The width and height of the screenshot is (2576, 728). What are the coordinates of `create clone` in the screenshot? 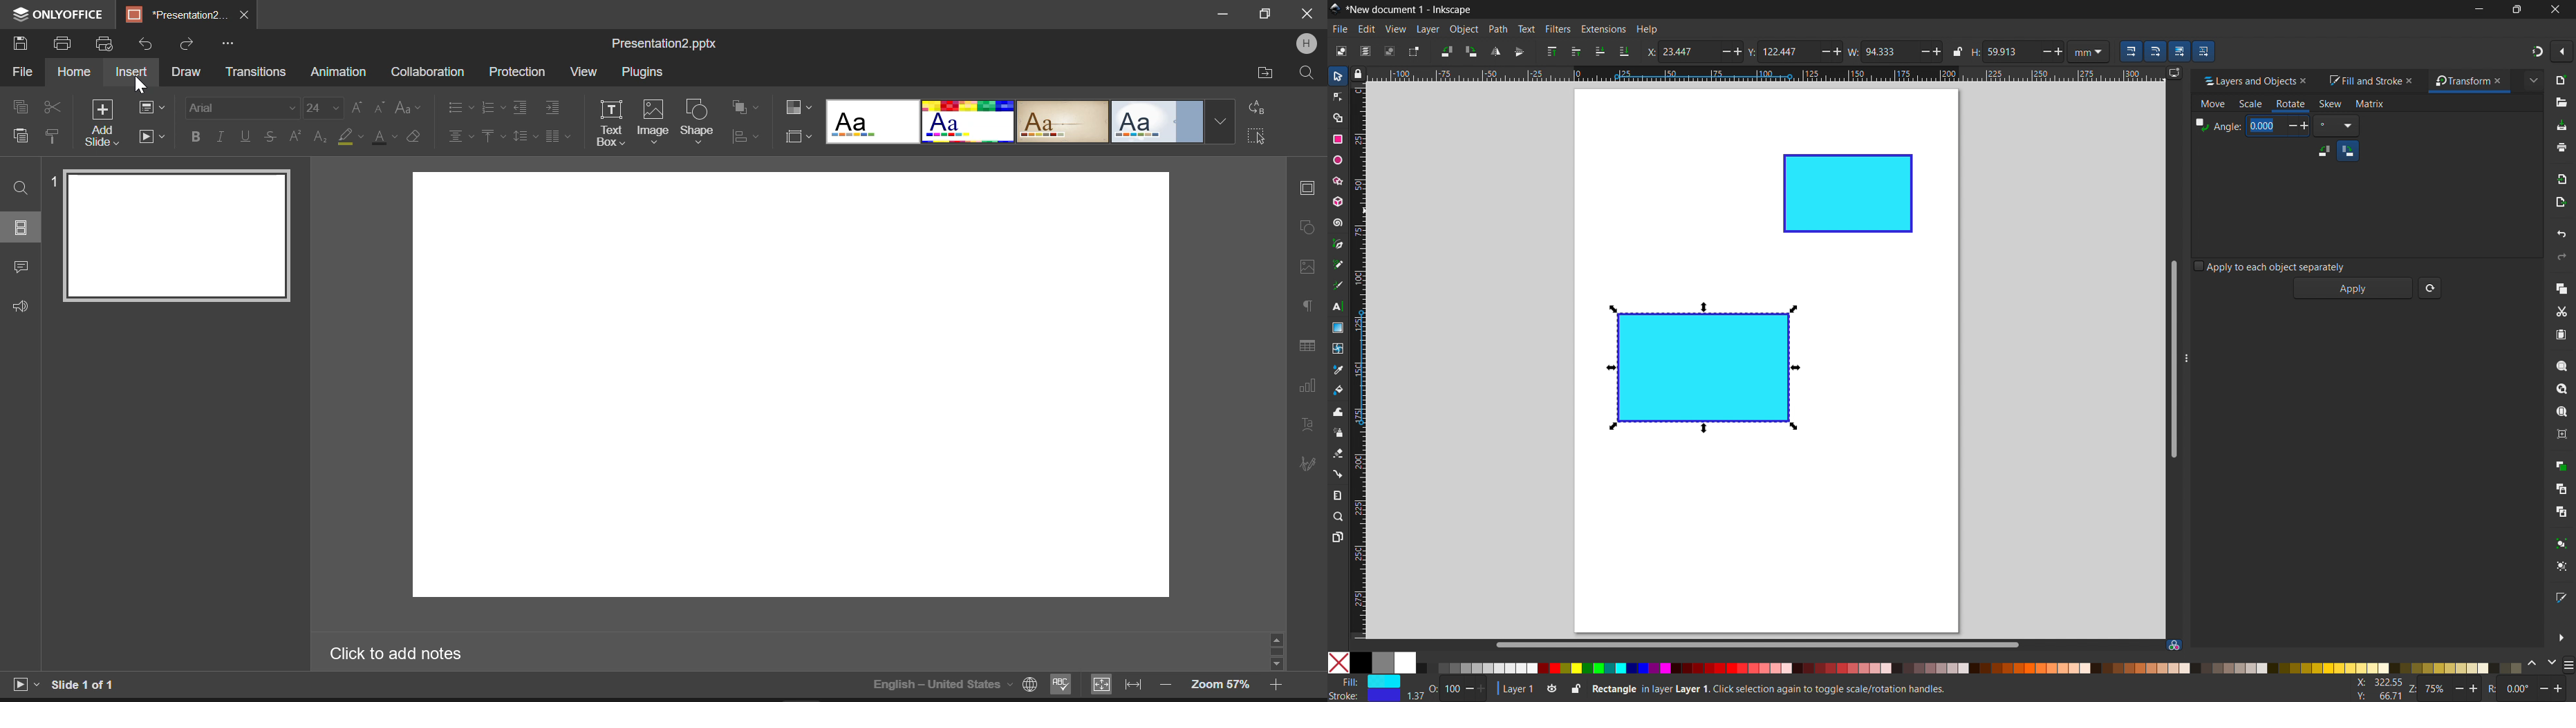 It's located at (2561, 488).